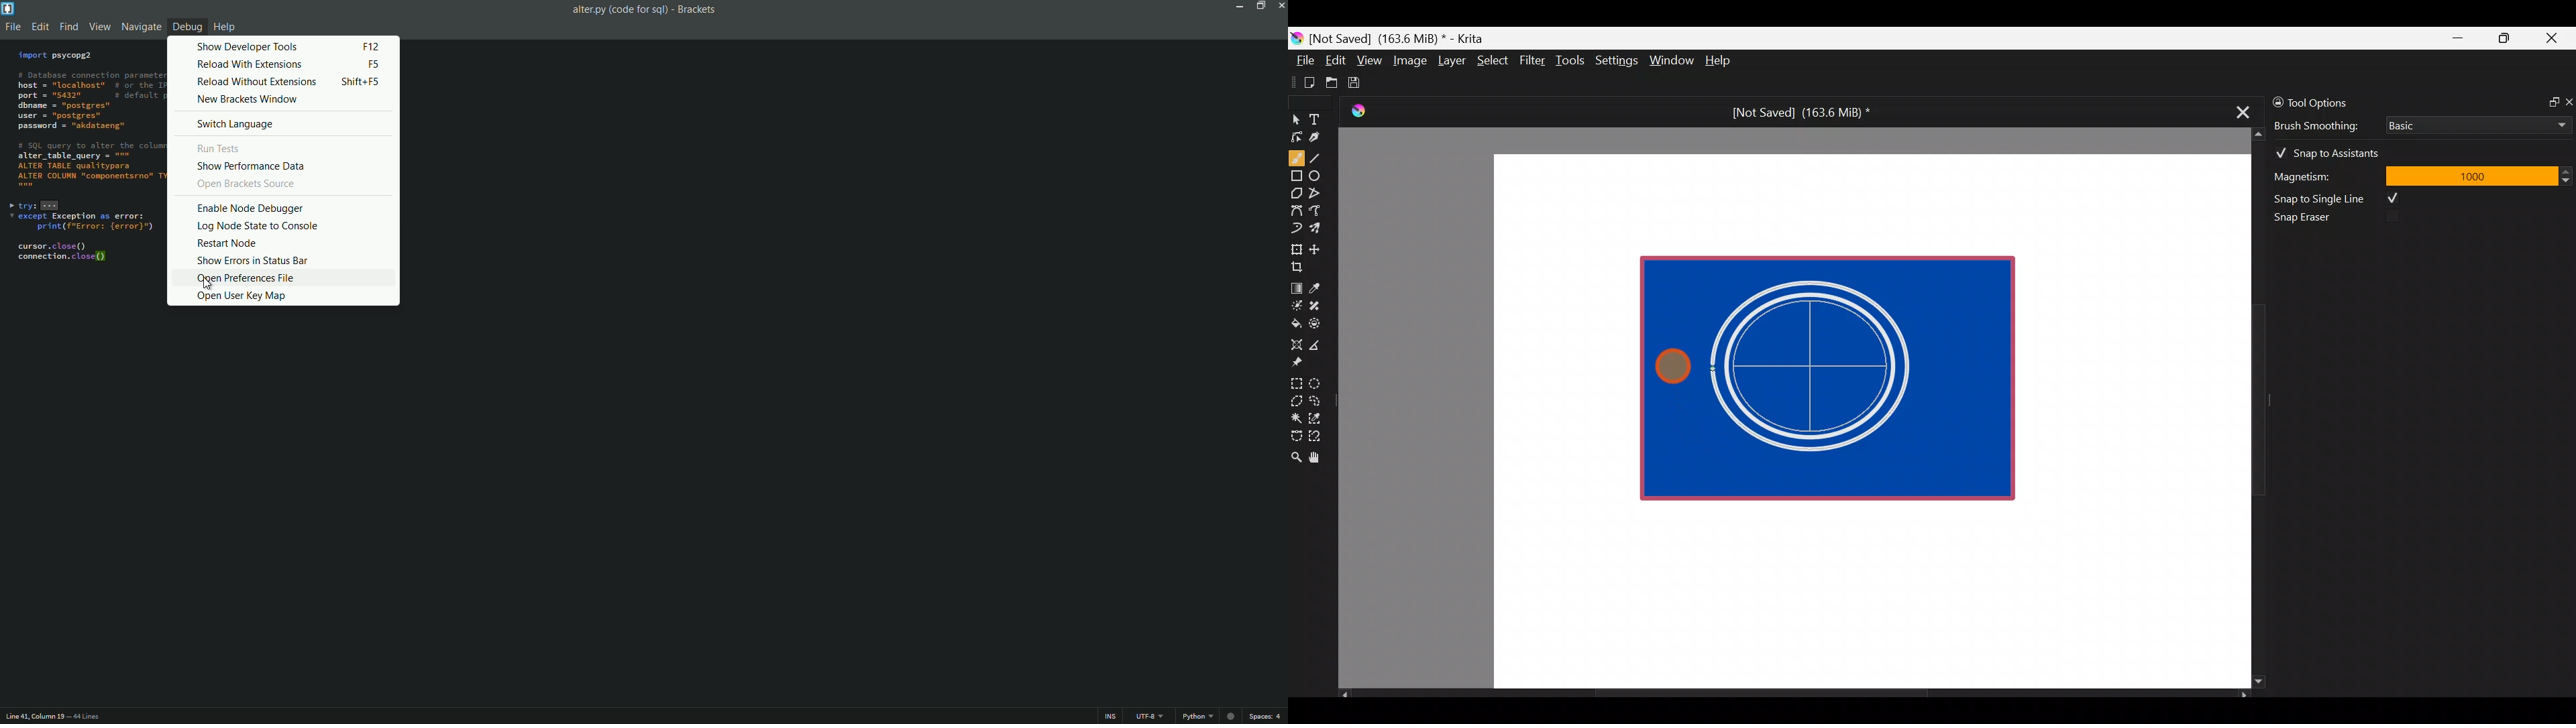 The width and height of the screenshot is (2576, 728). What do you see at coordinates (1297, 177) in the screenshot?
I see `Rectangle tool` at bounding box center [1297, 177].